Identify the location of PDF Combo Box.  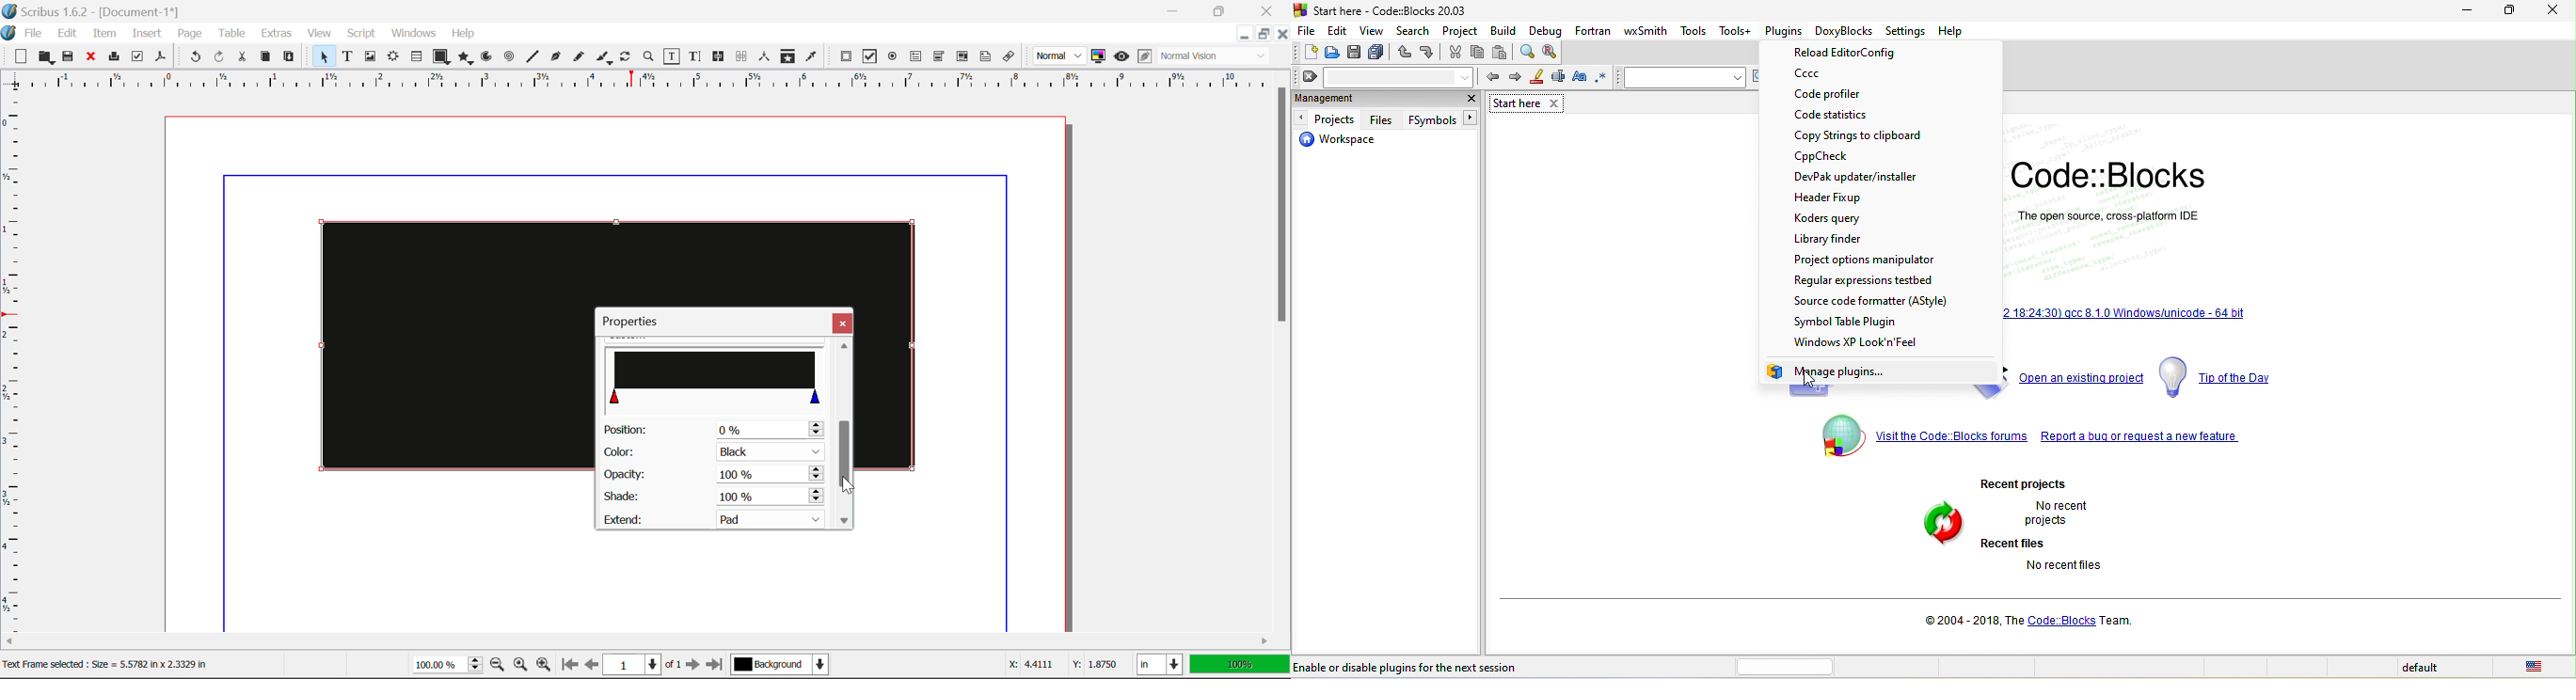
(939, 58).